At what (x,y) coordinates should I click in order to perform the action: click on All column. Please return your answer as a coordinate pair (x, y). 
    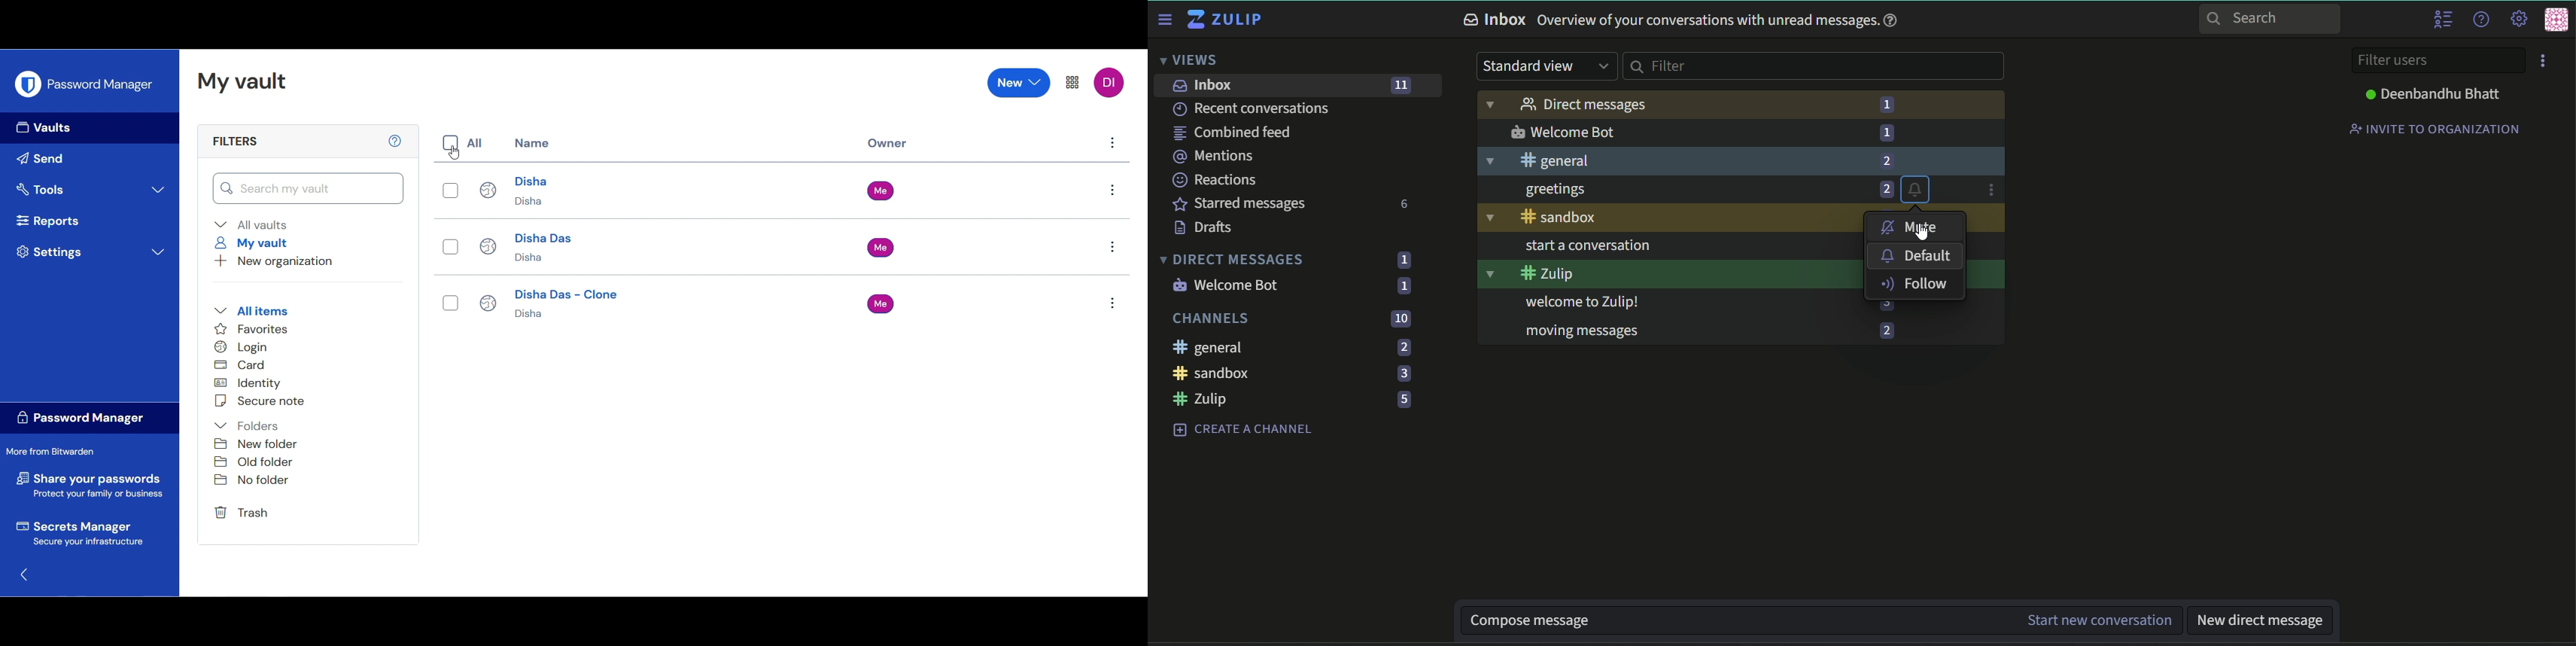
    Looking at the image, I should click on (475, 143).